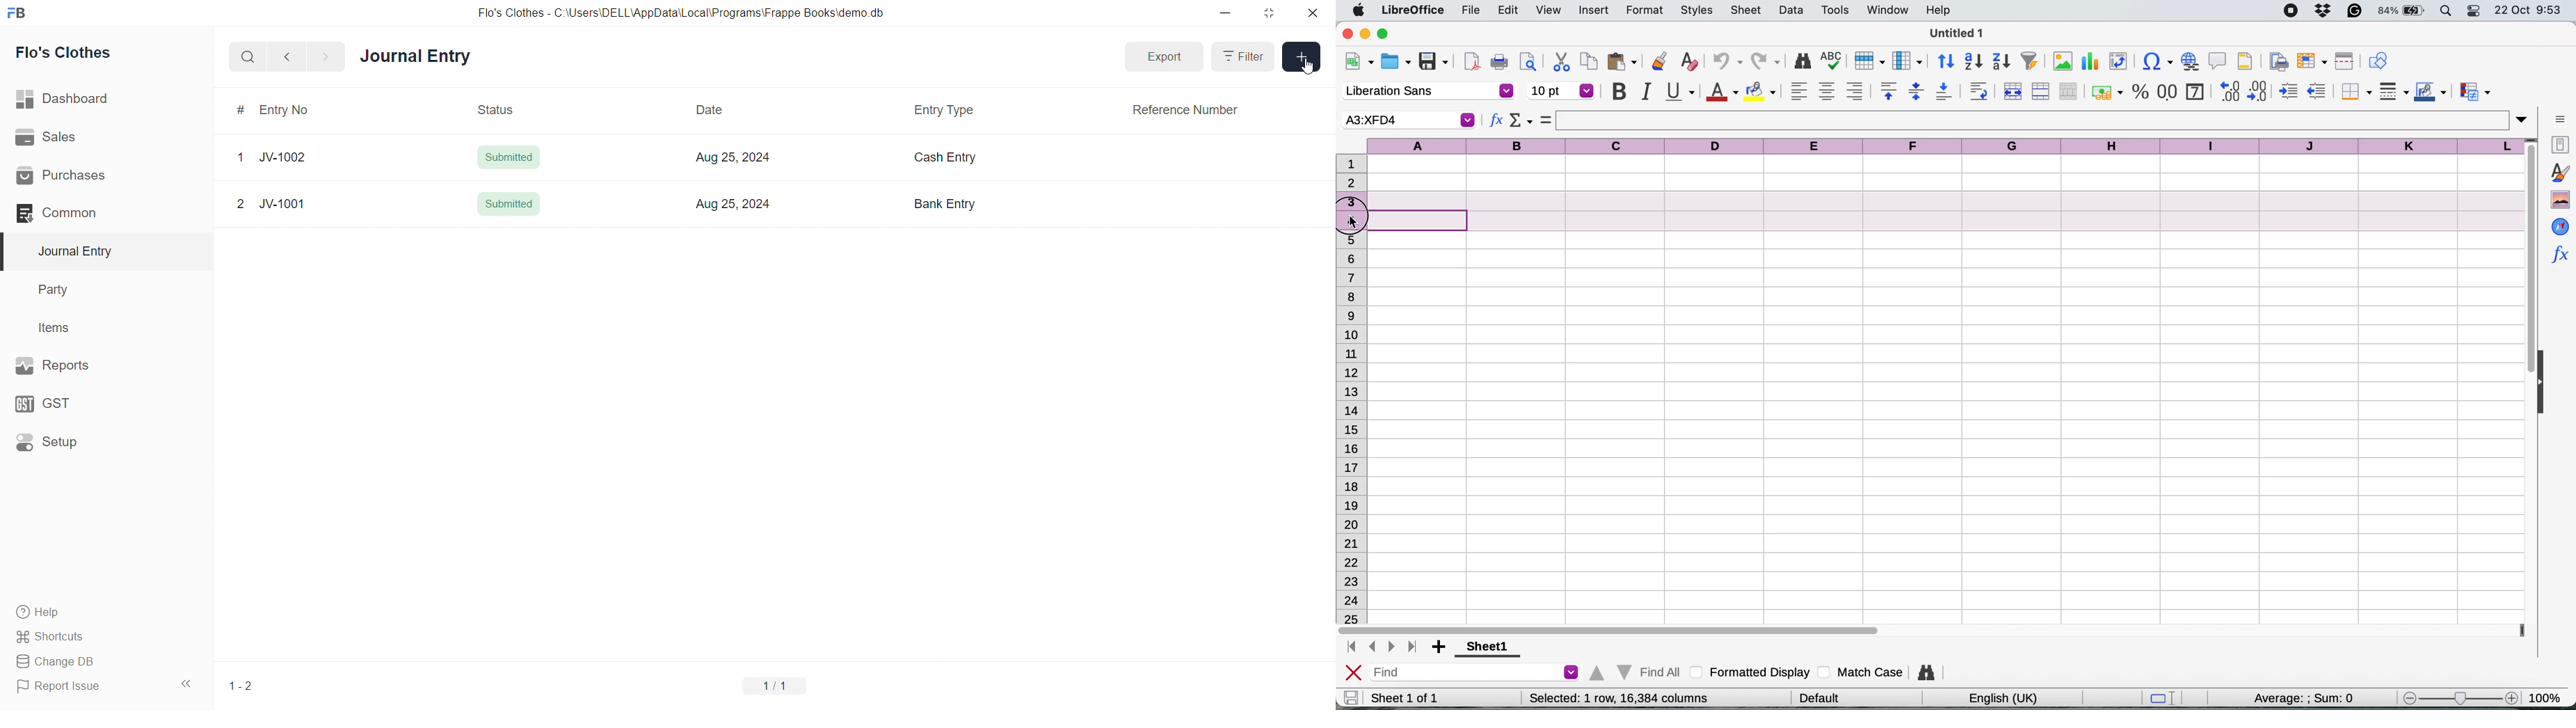  I want to click on Help, so click(101, 611).